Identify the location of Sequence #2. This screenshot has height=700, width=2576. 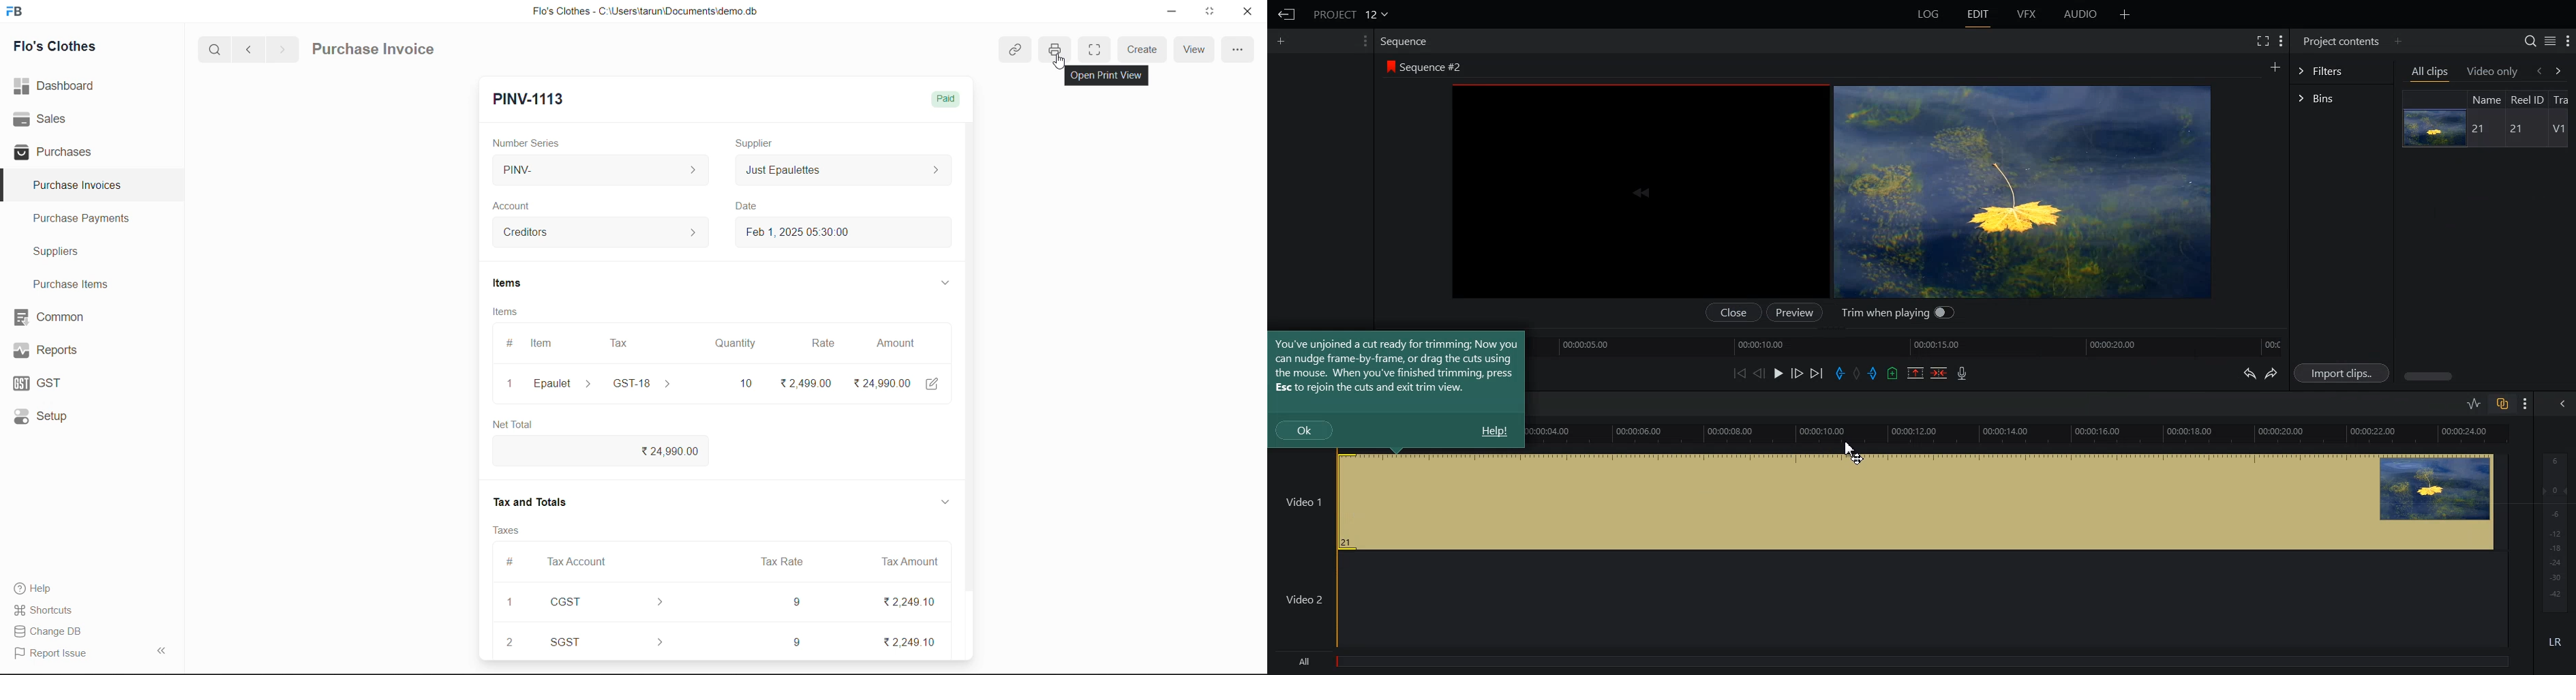
(1434, 65).